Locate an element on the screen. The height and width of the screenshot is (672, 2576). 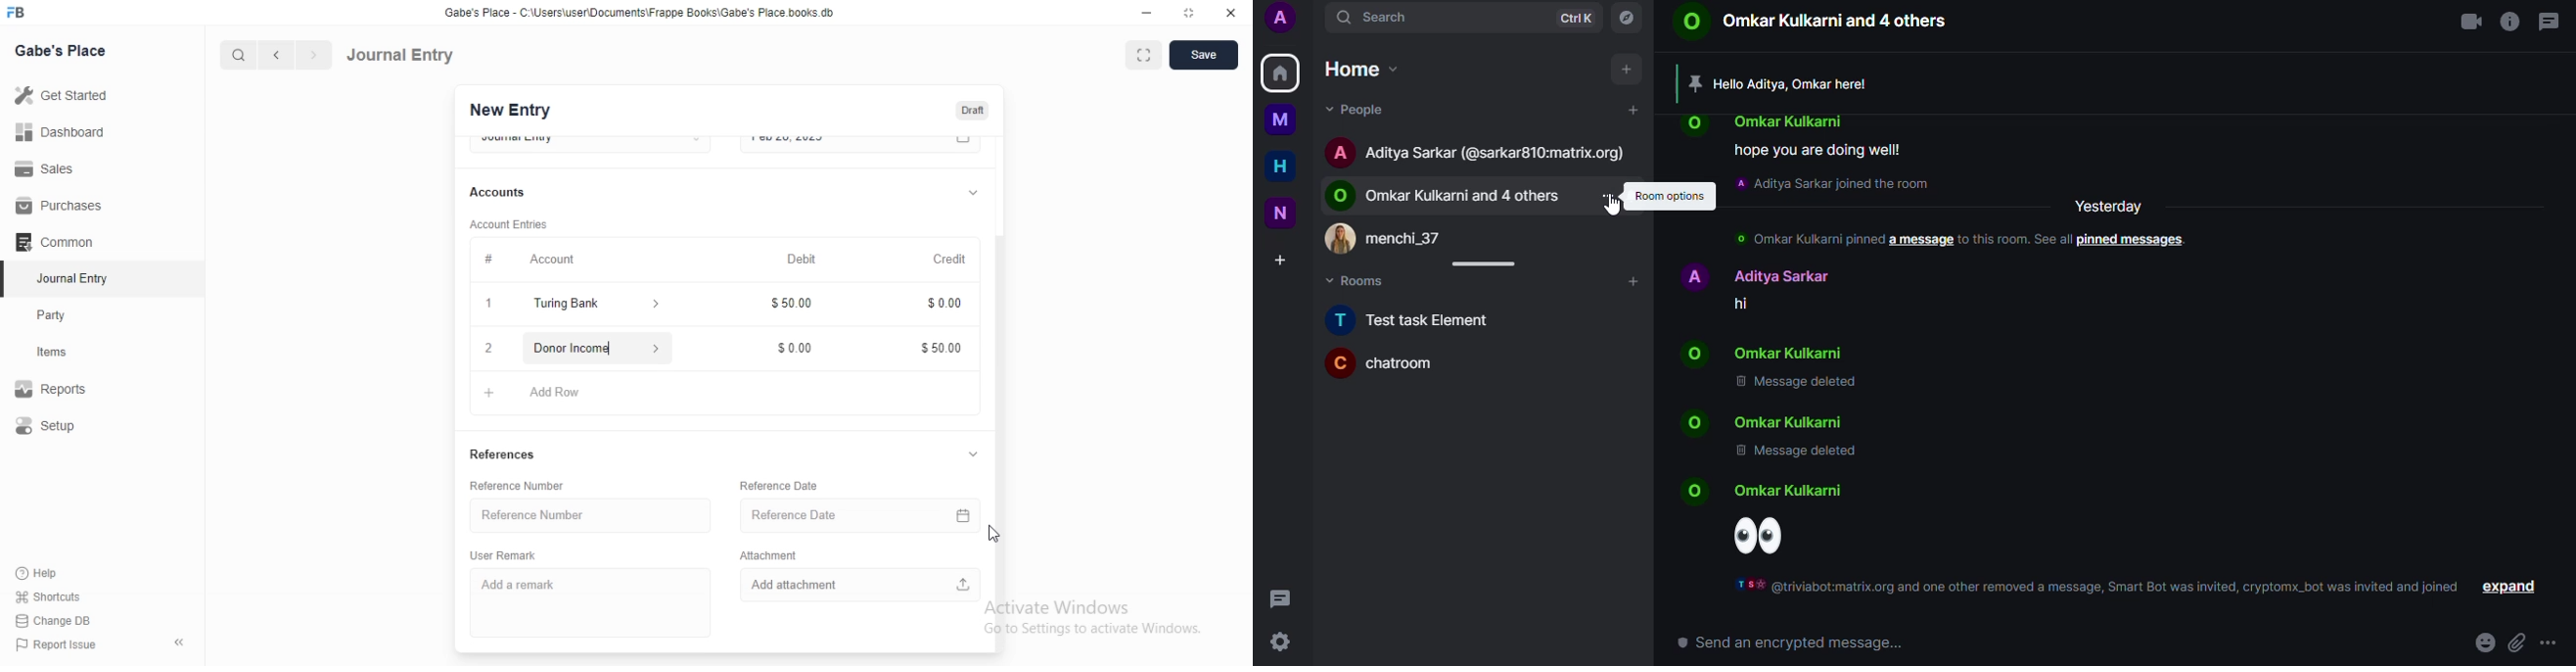
$50.00 is located at coordinates (796, 306).